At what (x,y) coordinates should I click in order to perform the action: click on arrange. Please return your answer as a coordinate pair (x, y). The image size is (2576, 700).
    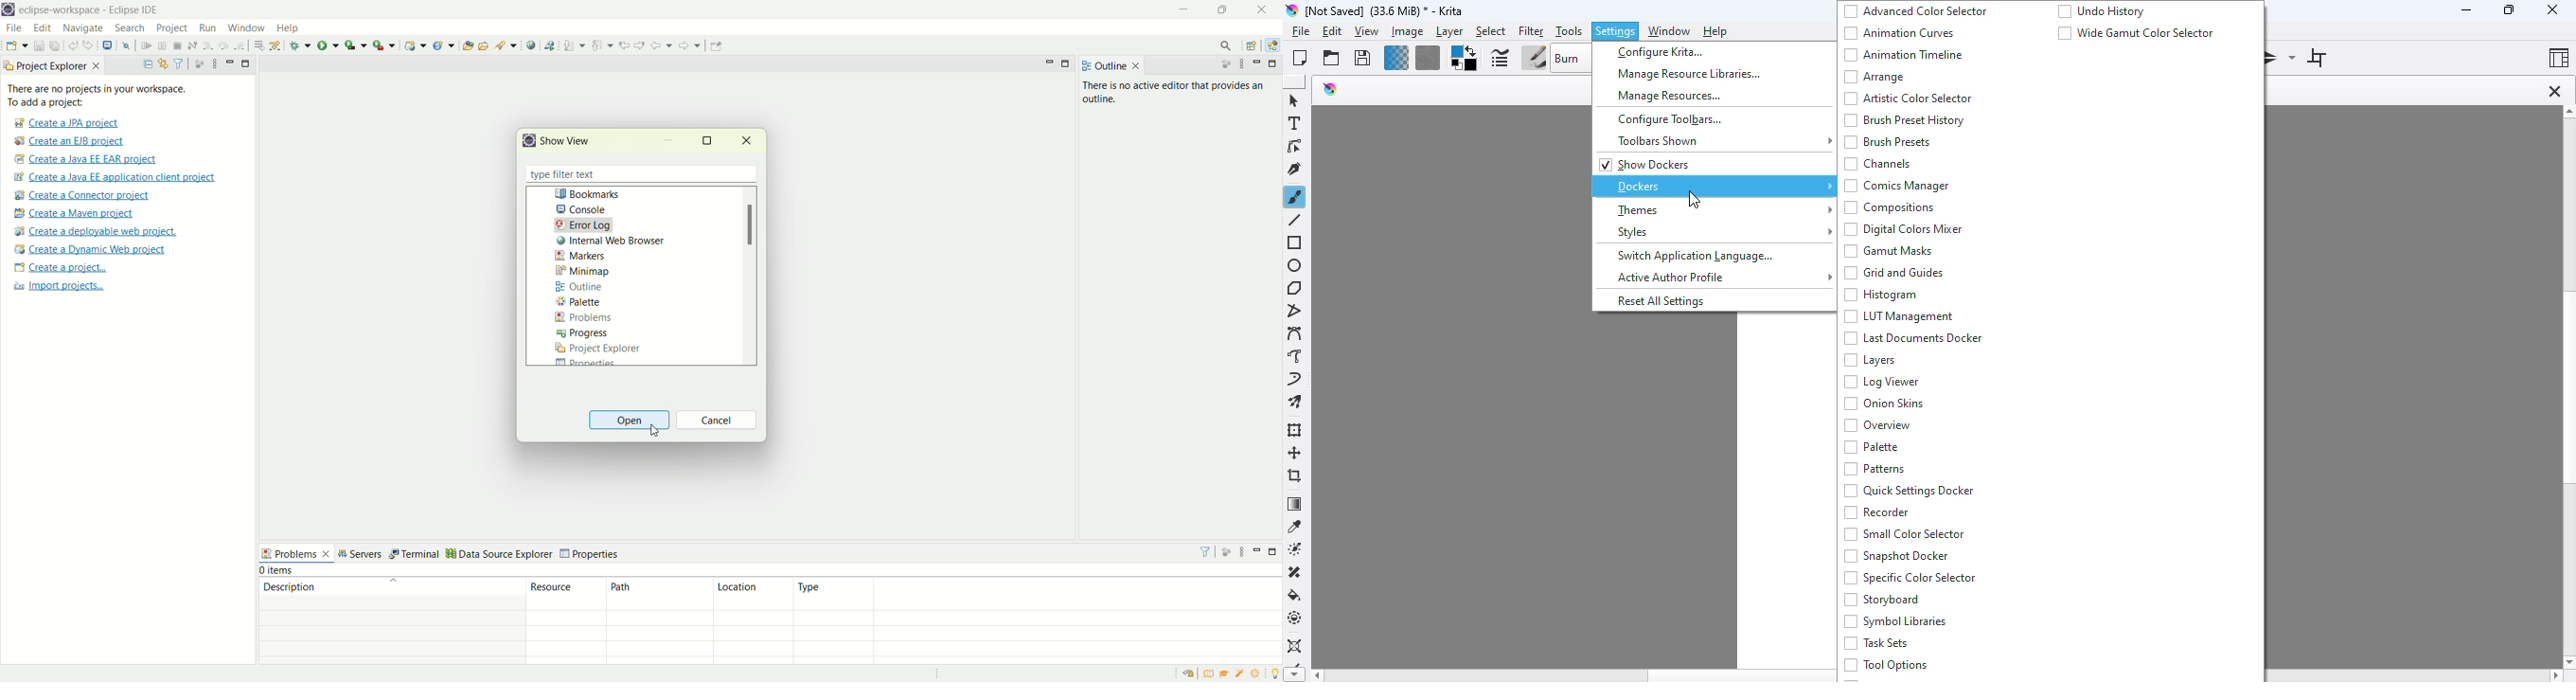
    Looking at the image, I should click on (1874, 77).